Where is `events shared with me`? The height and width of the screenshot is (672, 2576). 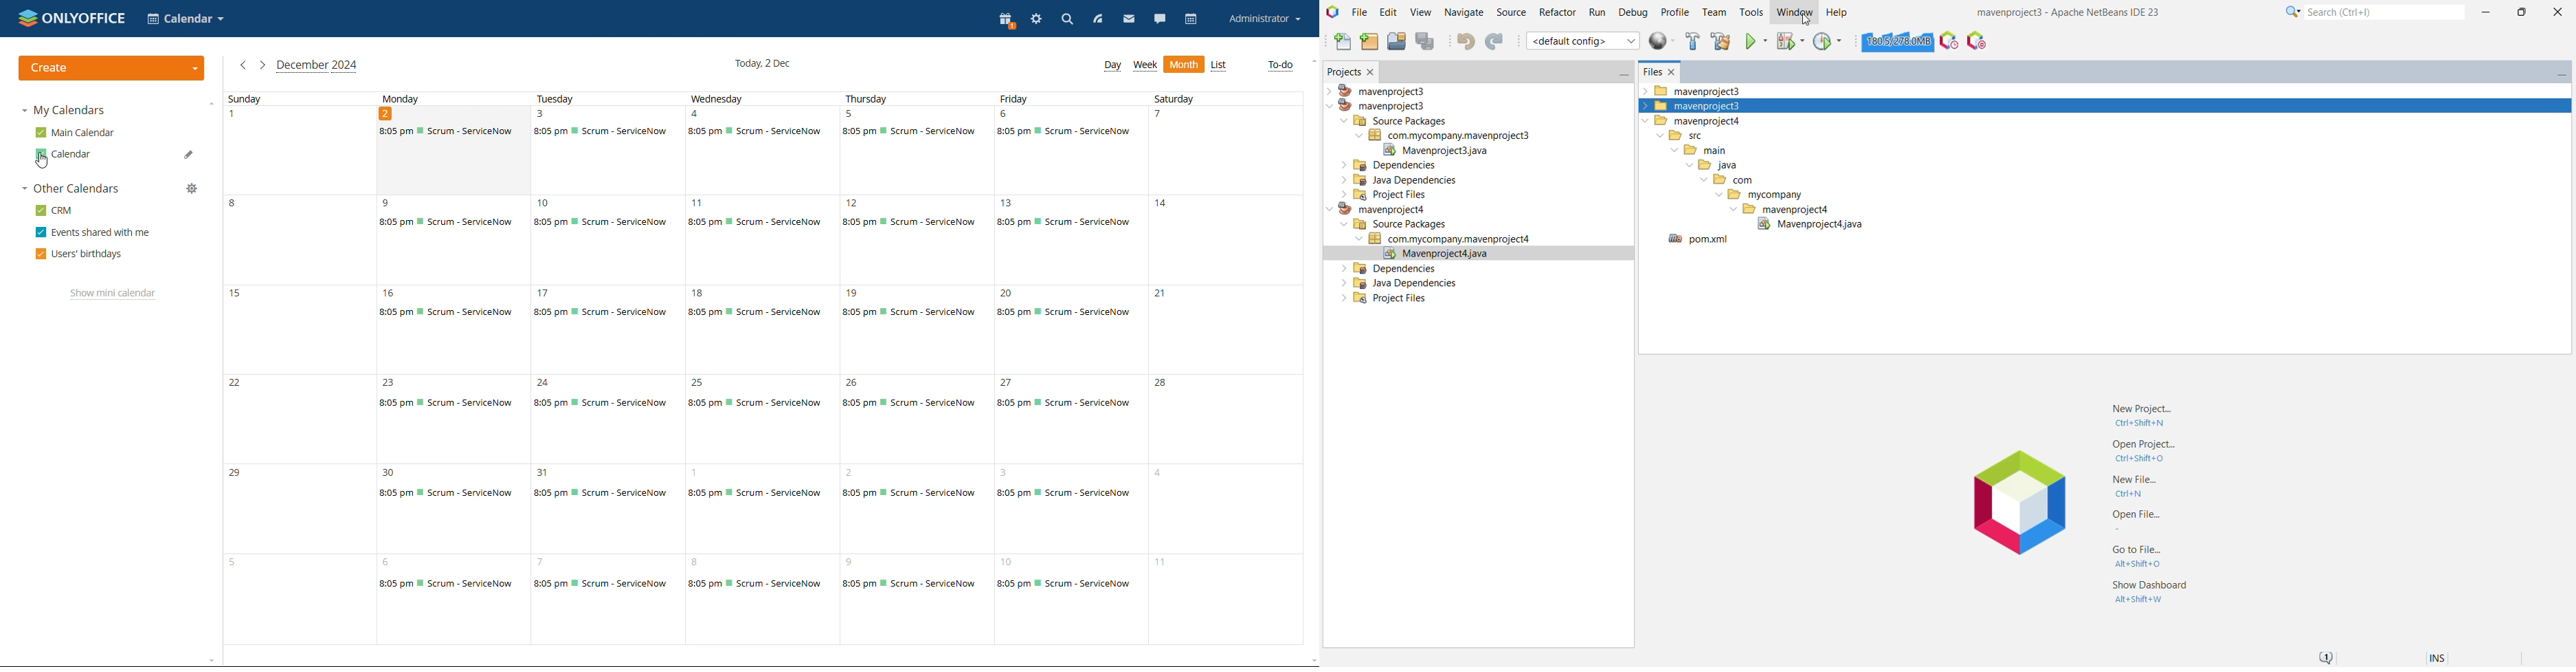 events shared with me is located at coordinates (92, 232).